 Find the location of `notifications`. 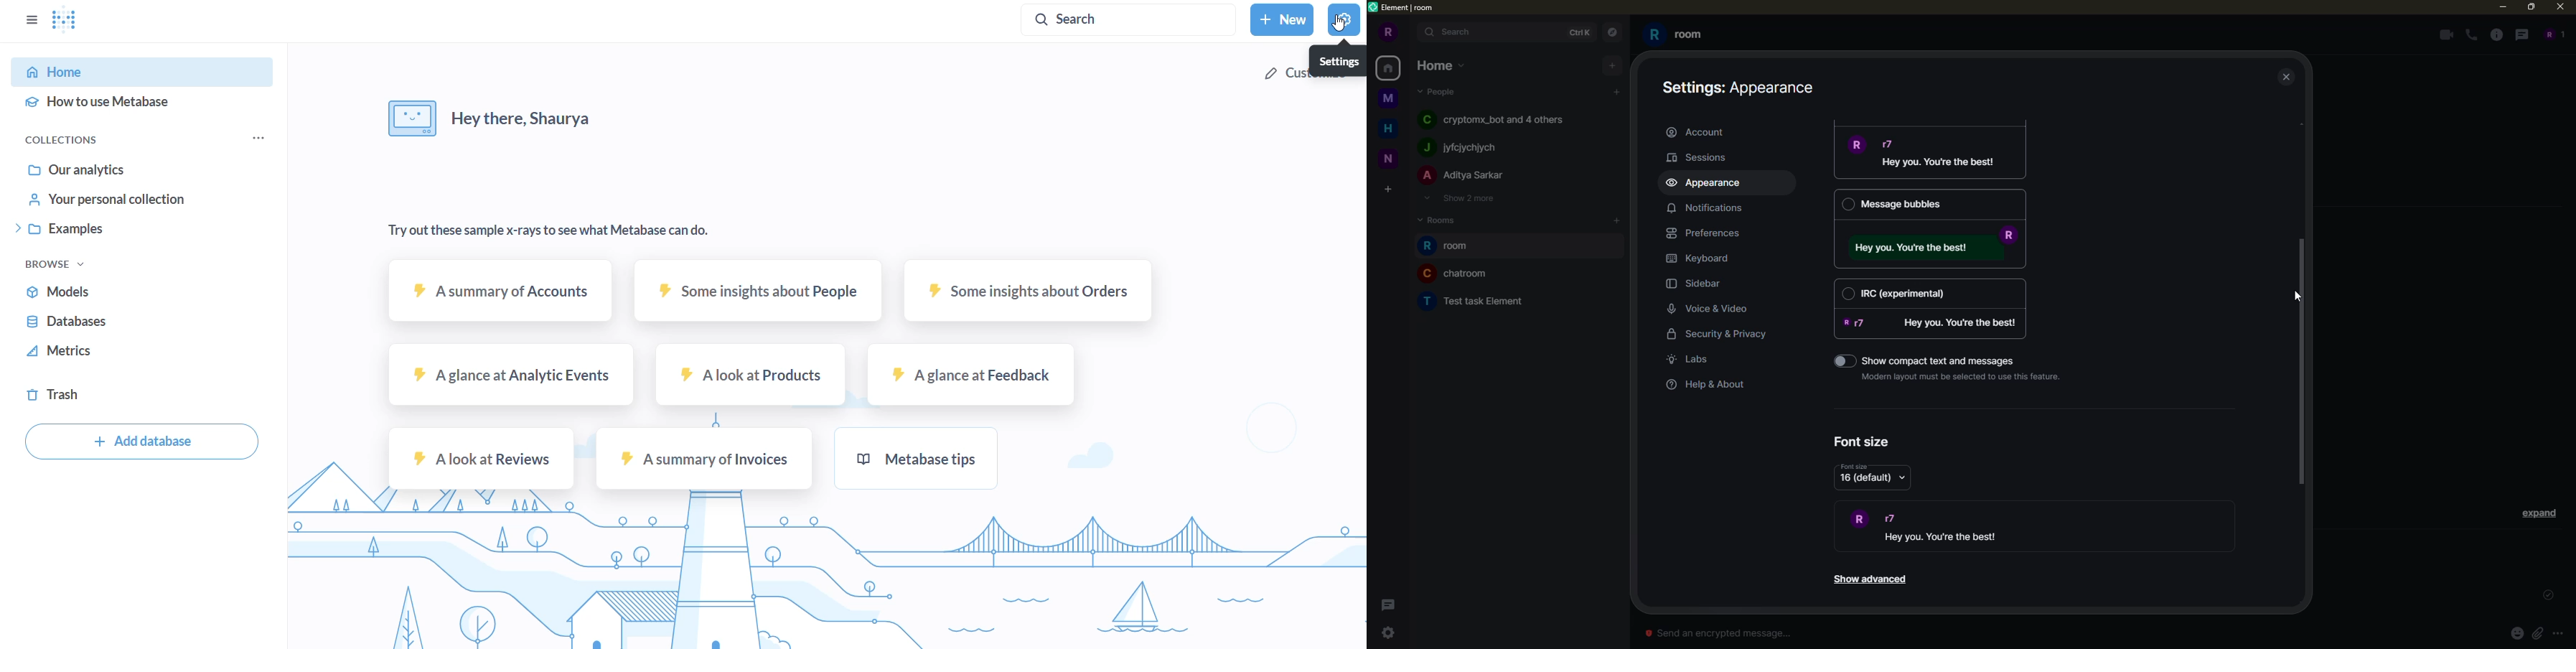

notifications is located at coordinates (1704, 207).